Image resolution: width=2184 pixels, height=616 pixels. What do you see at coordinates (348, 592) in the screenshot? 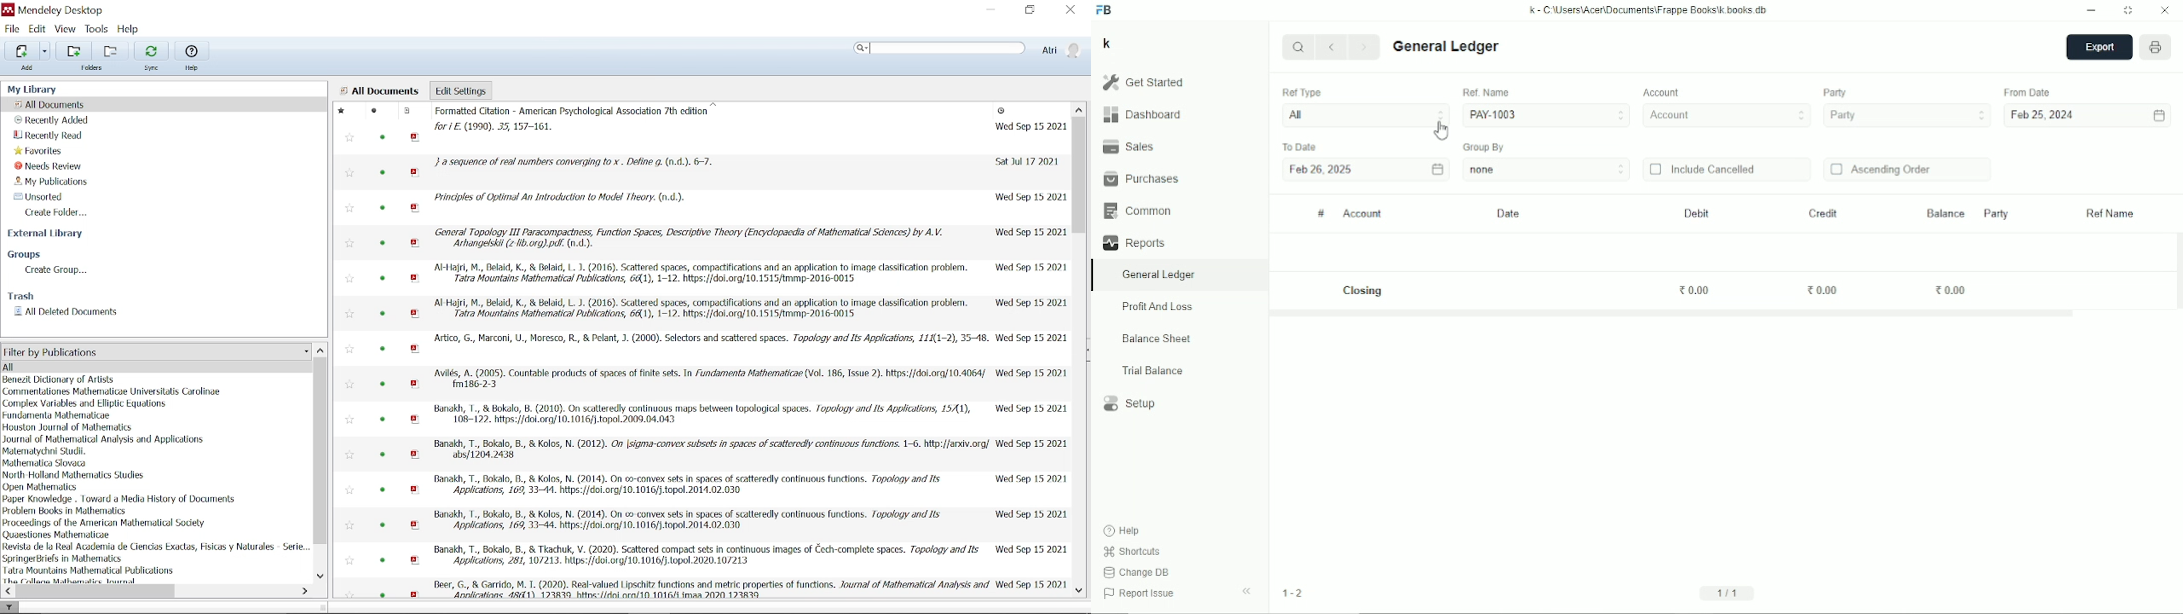
I see `favourite` at bounding box center [348, 592].